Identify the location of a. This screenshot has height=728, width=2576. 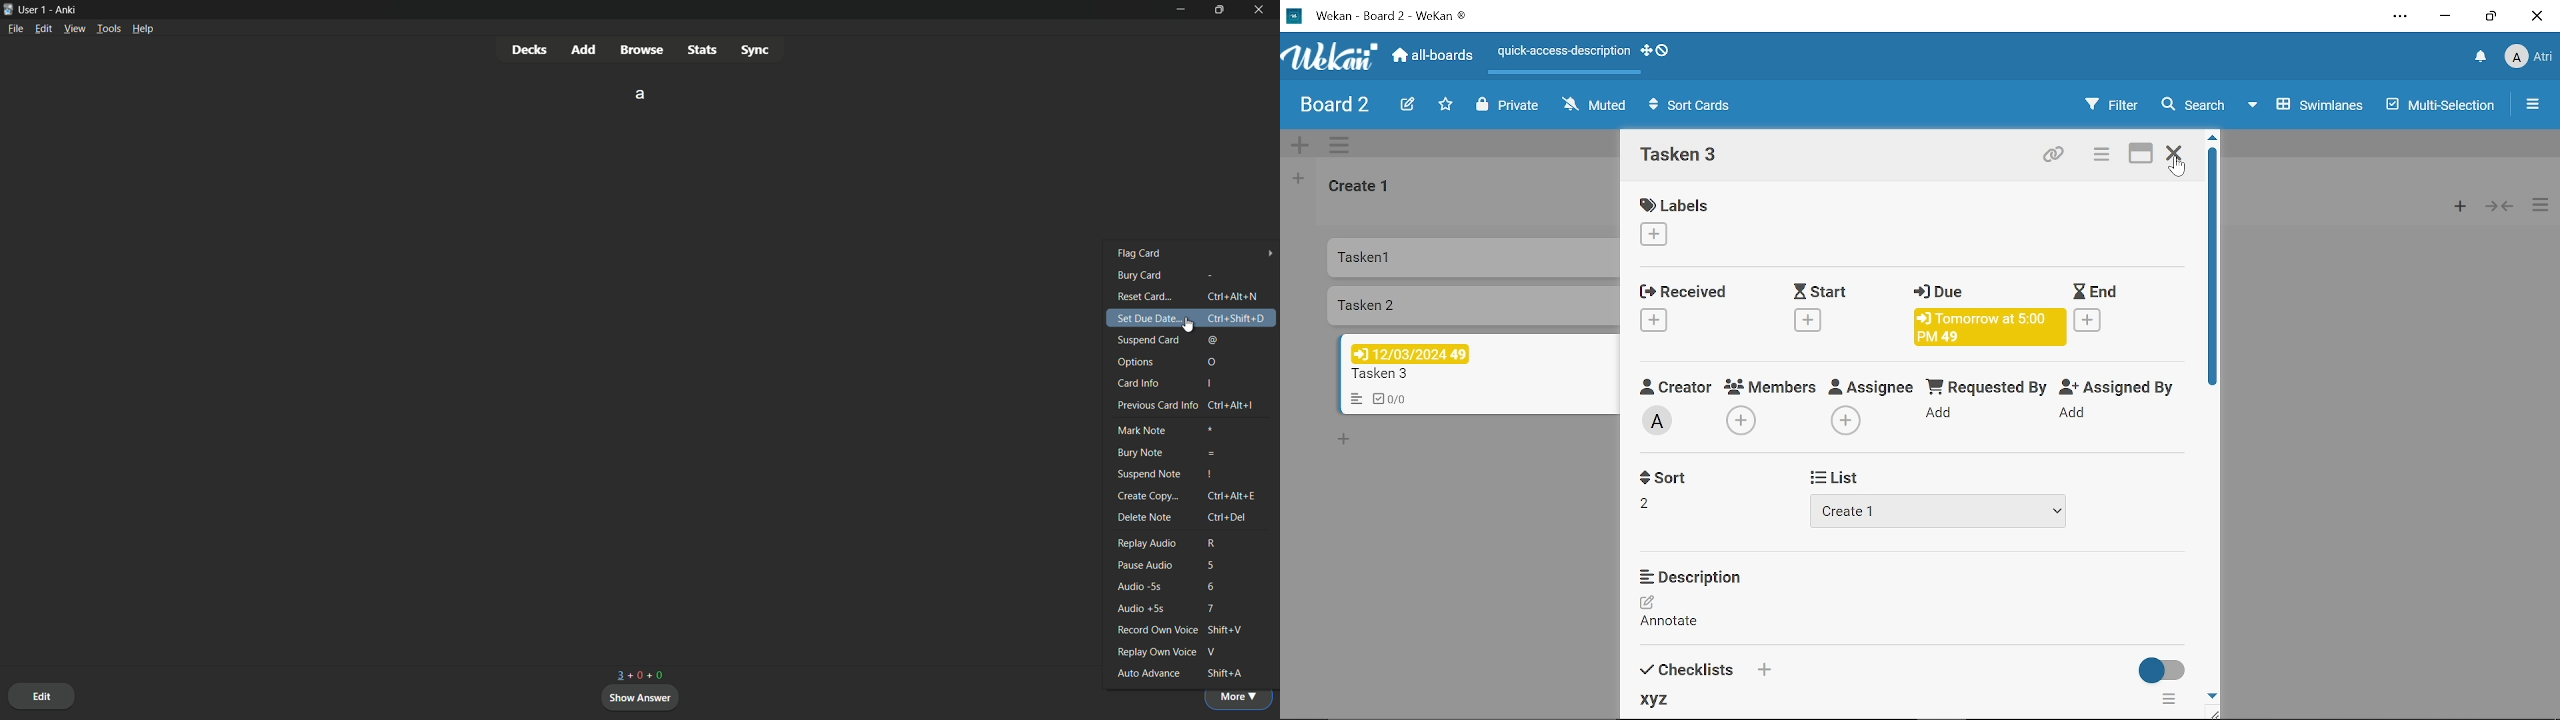
(641, 93).